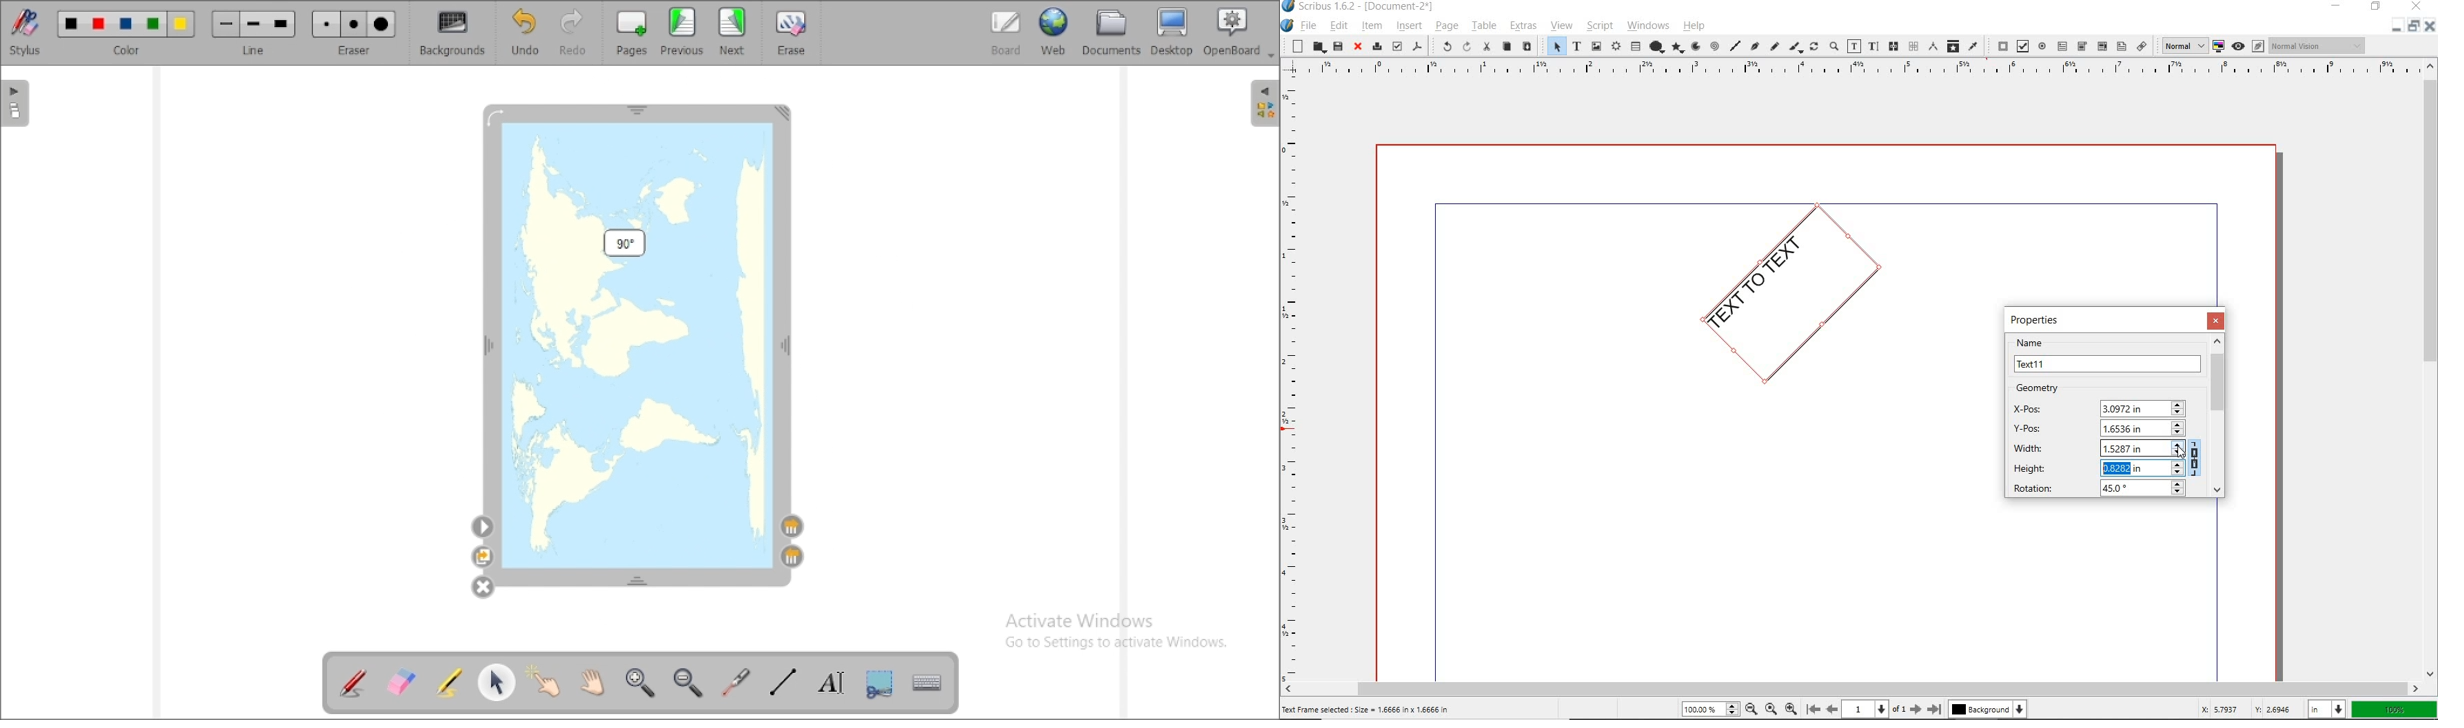 The image size is (2464, 728). Describe the element at coordinates (1832, 710) in the screenshot. I see `move to previous` at that location.